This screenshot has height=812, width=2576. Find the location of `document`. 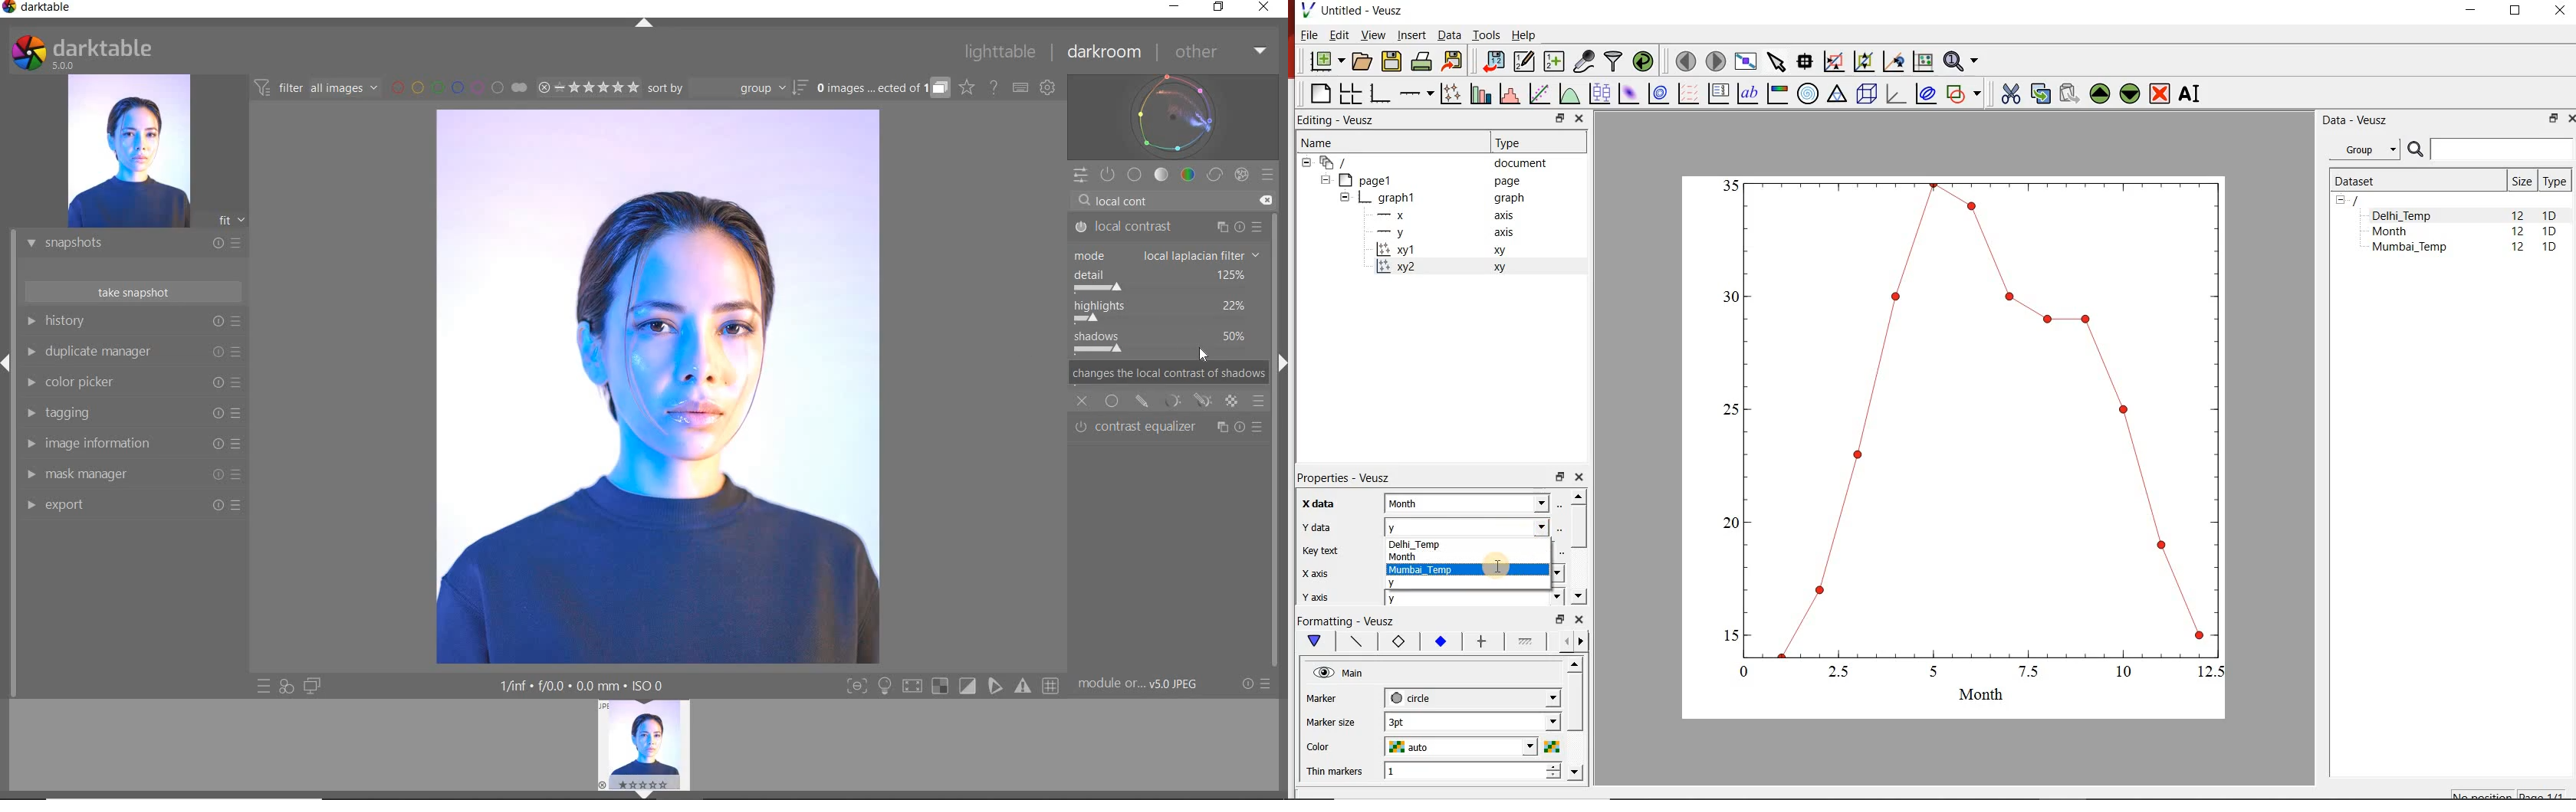

document is located at coordinates (1428, 162).